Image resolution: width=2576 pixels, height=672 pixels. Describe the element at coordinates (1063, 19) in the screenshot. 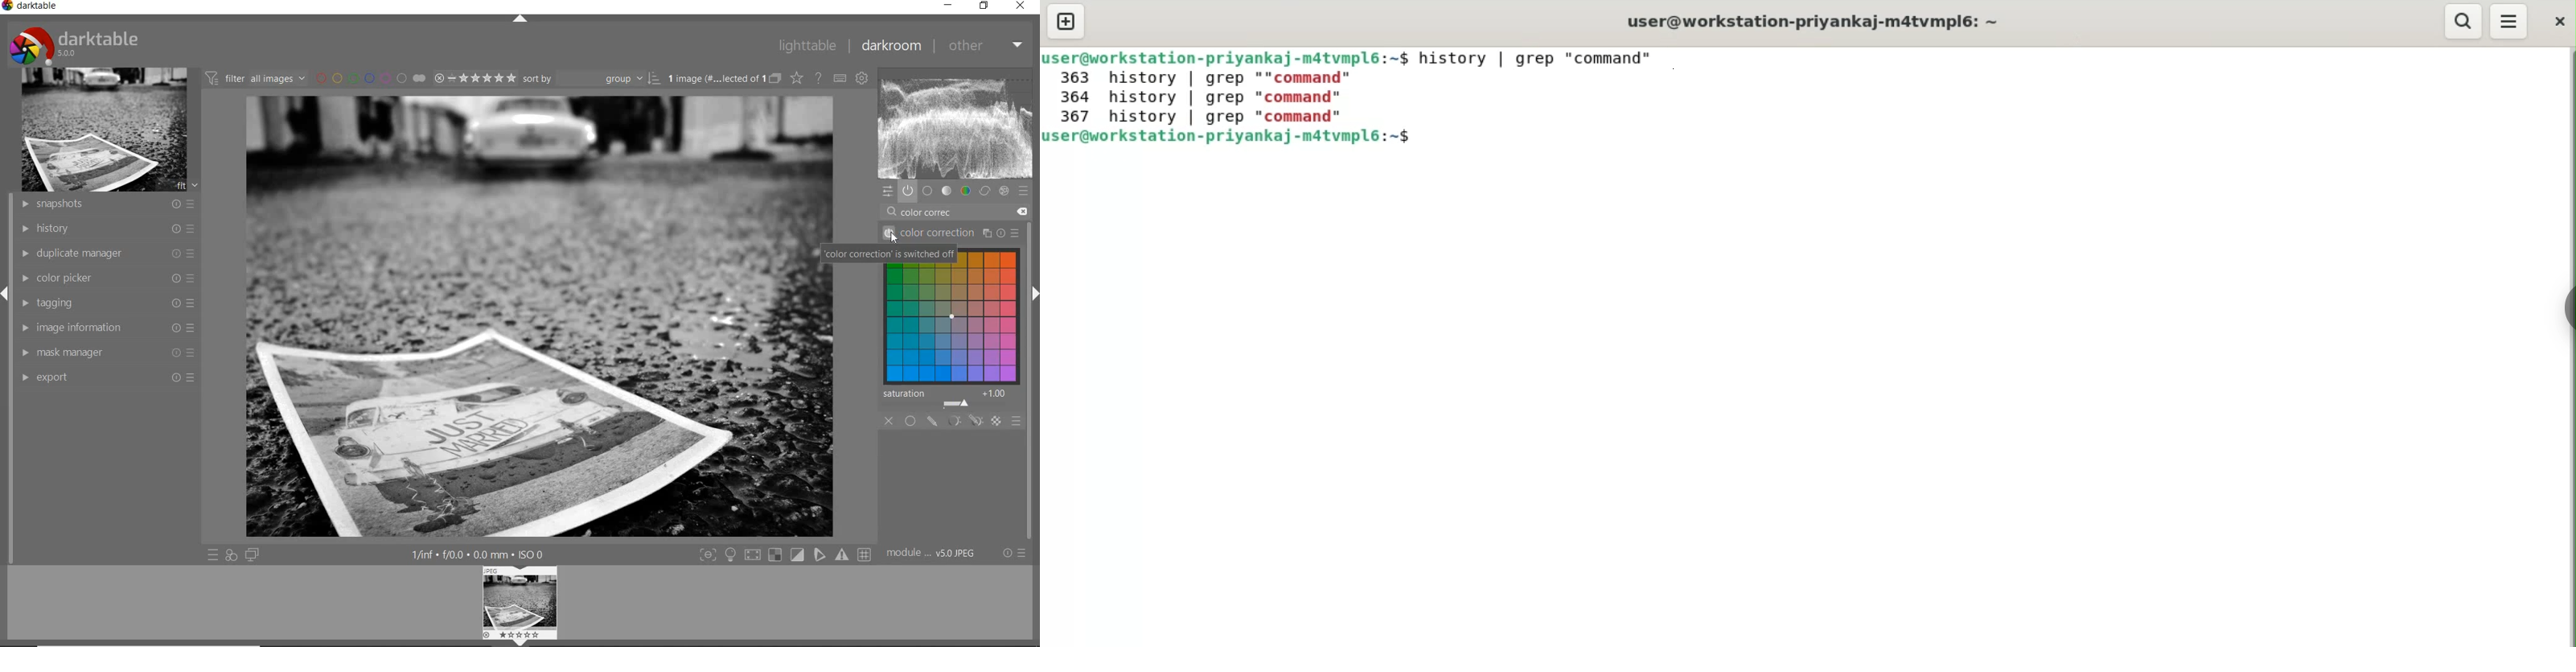

I see `new tab` at that location.